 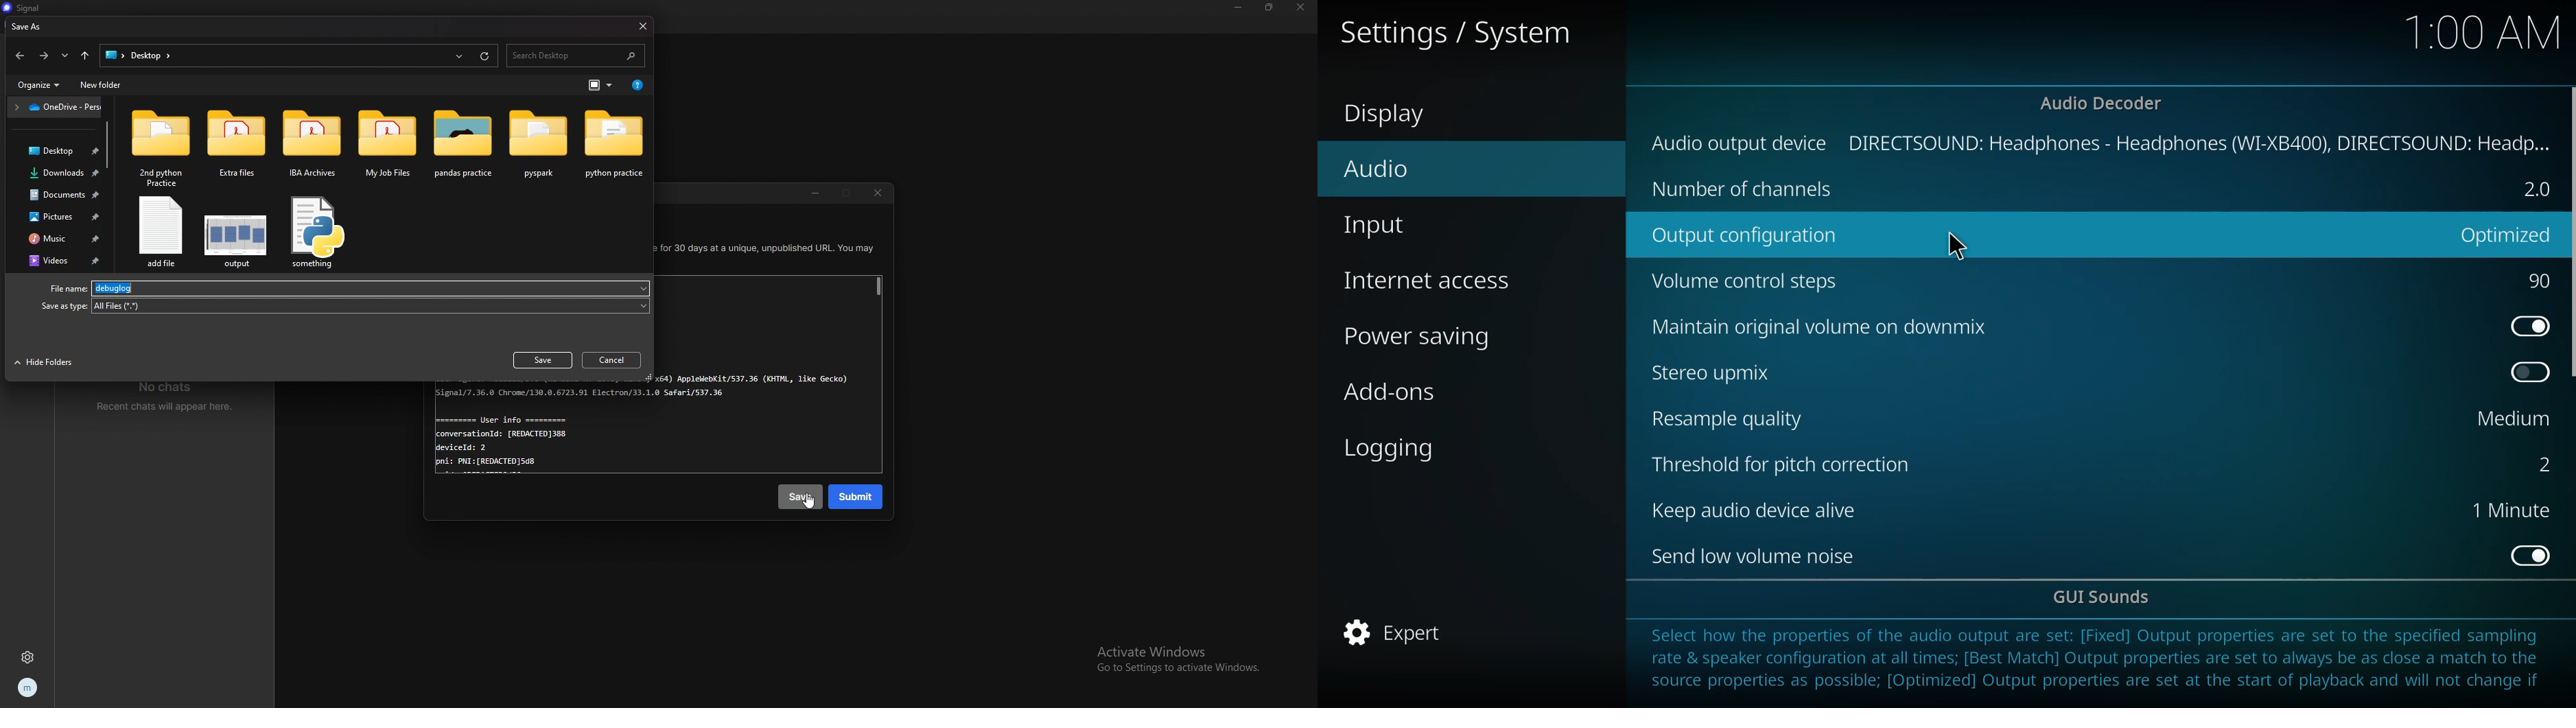 I want to click on minimize, so click(x=815, y=194).